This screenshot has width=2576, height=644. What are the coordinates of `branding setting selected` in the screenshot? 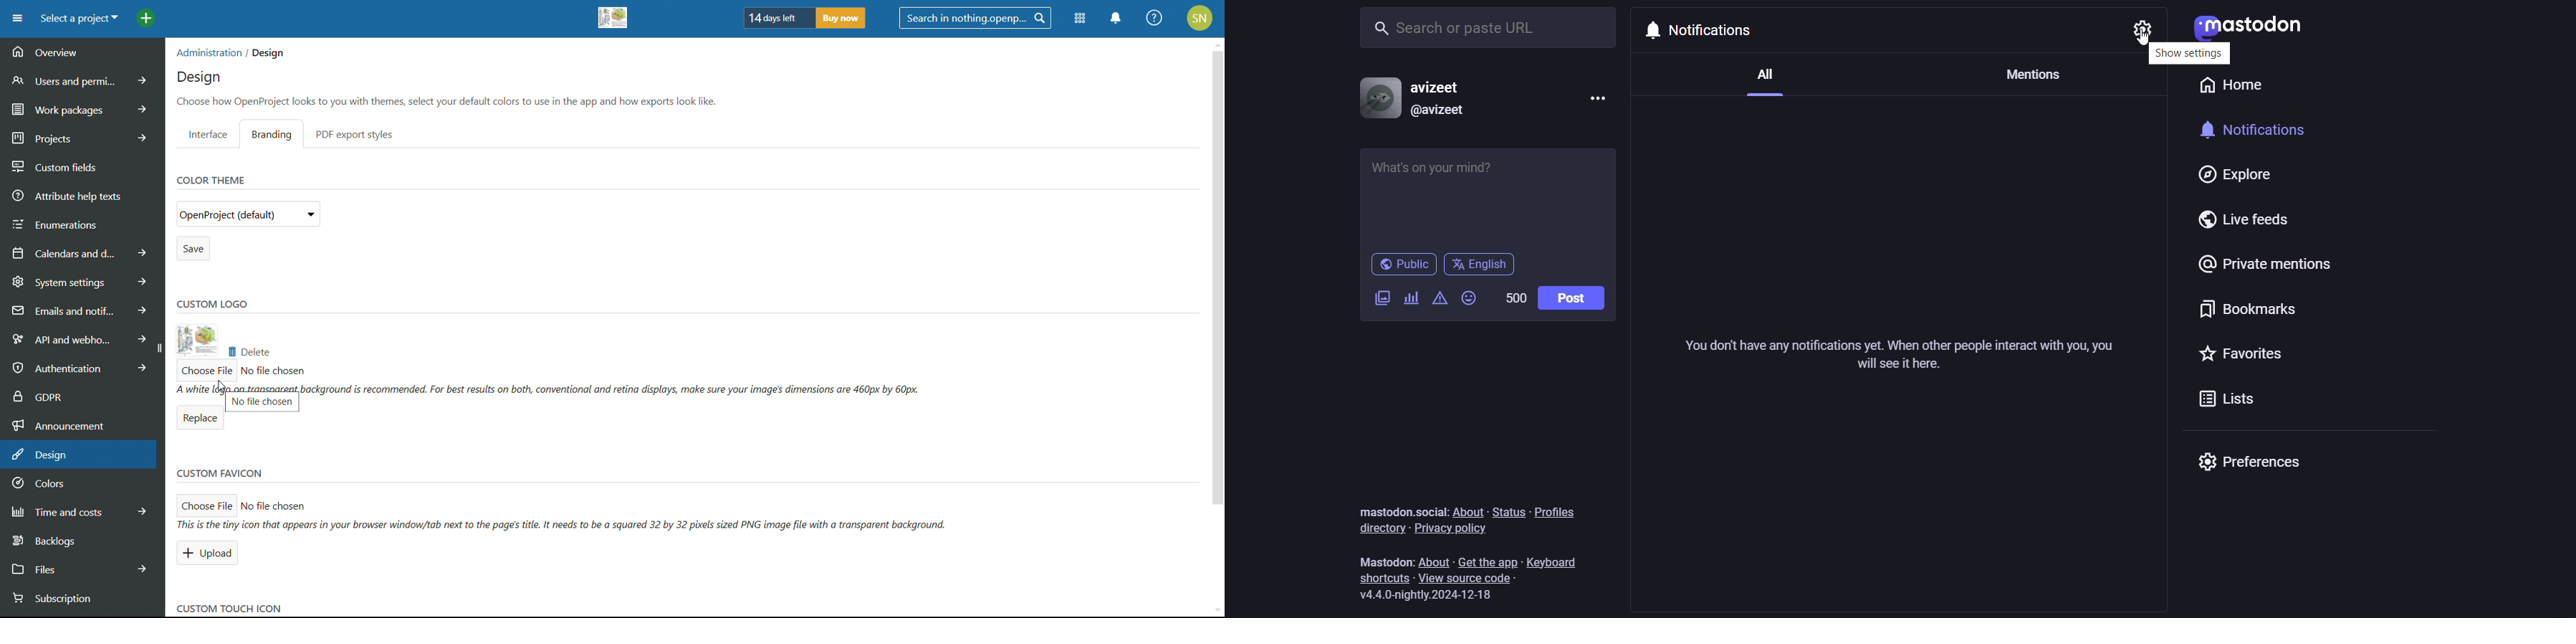 It's located at (276, 134).